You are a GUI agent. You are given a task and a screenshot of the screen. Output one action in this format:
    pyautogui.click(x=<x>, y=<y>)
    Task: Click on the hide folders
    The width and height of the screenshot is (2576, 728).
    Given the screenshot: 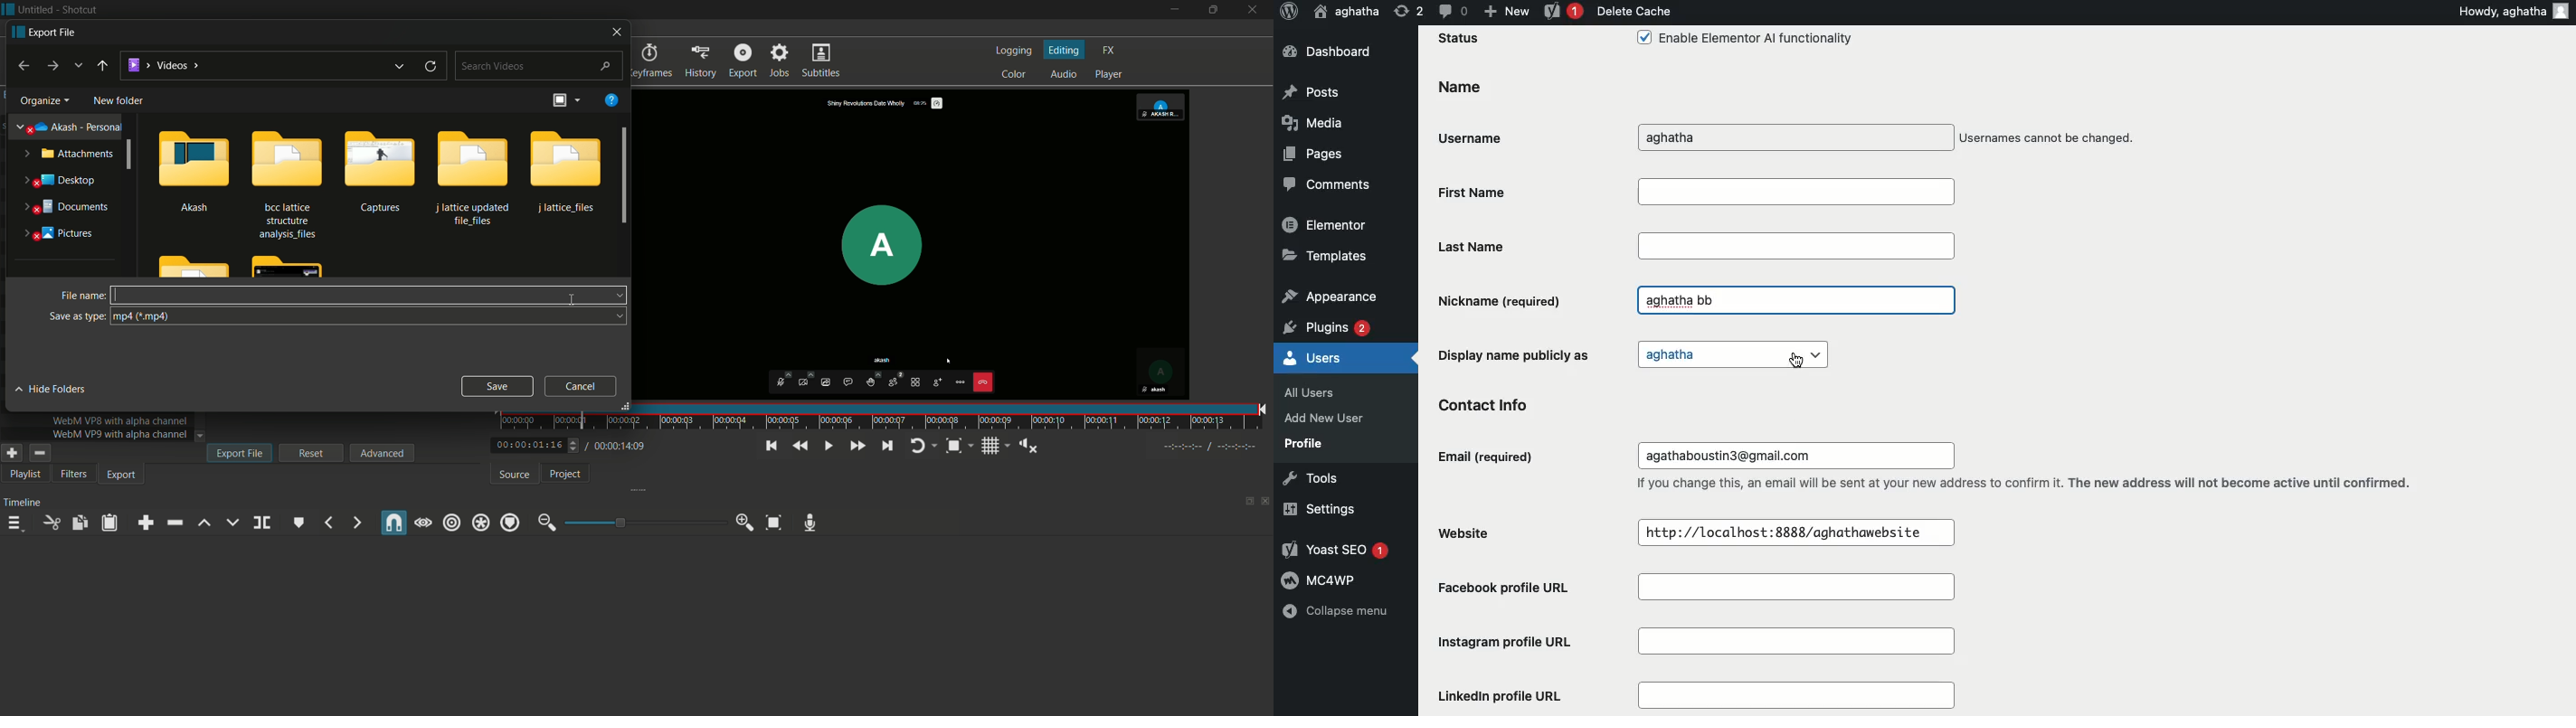 What is the action you would take?
    pyautogui.click(x=52, y=389)
    